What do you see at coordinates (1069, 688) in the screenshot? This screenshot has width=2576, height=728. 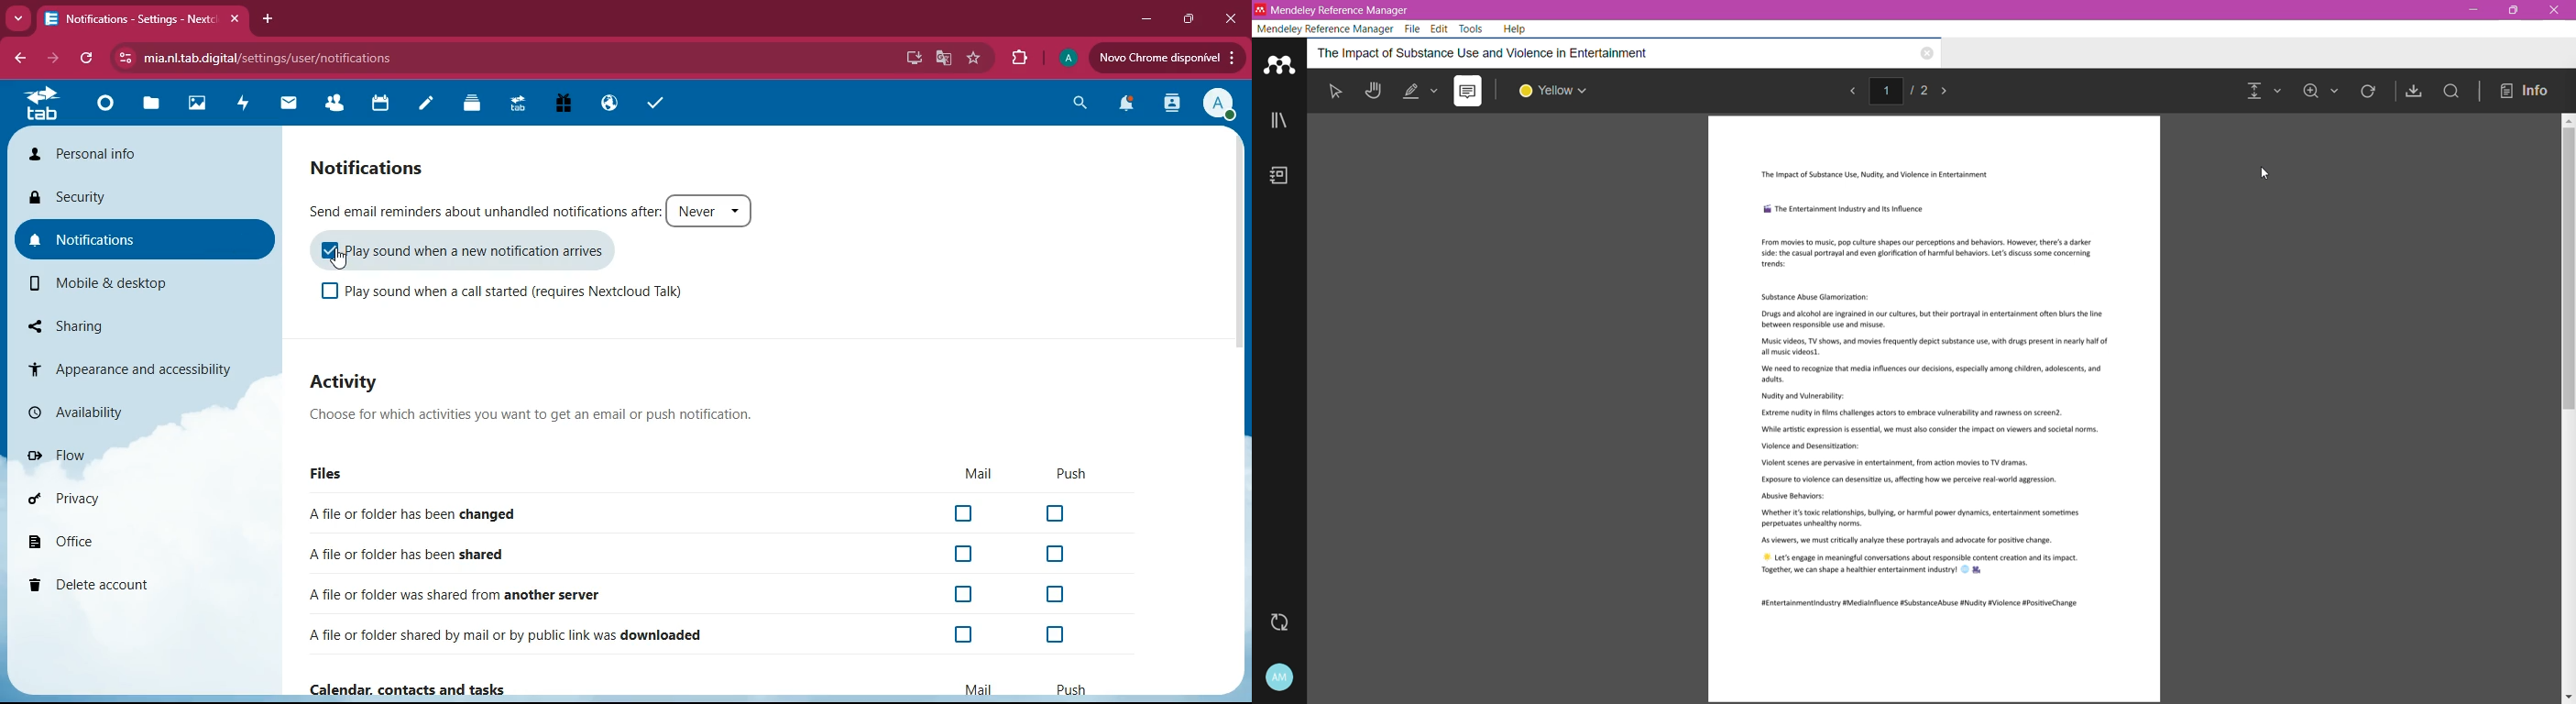 I see `push` at bounding box center [1069, 688].